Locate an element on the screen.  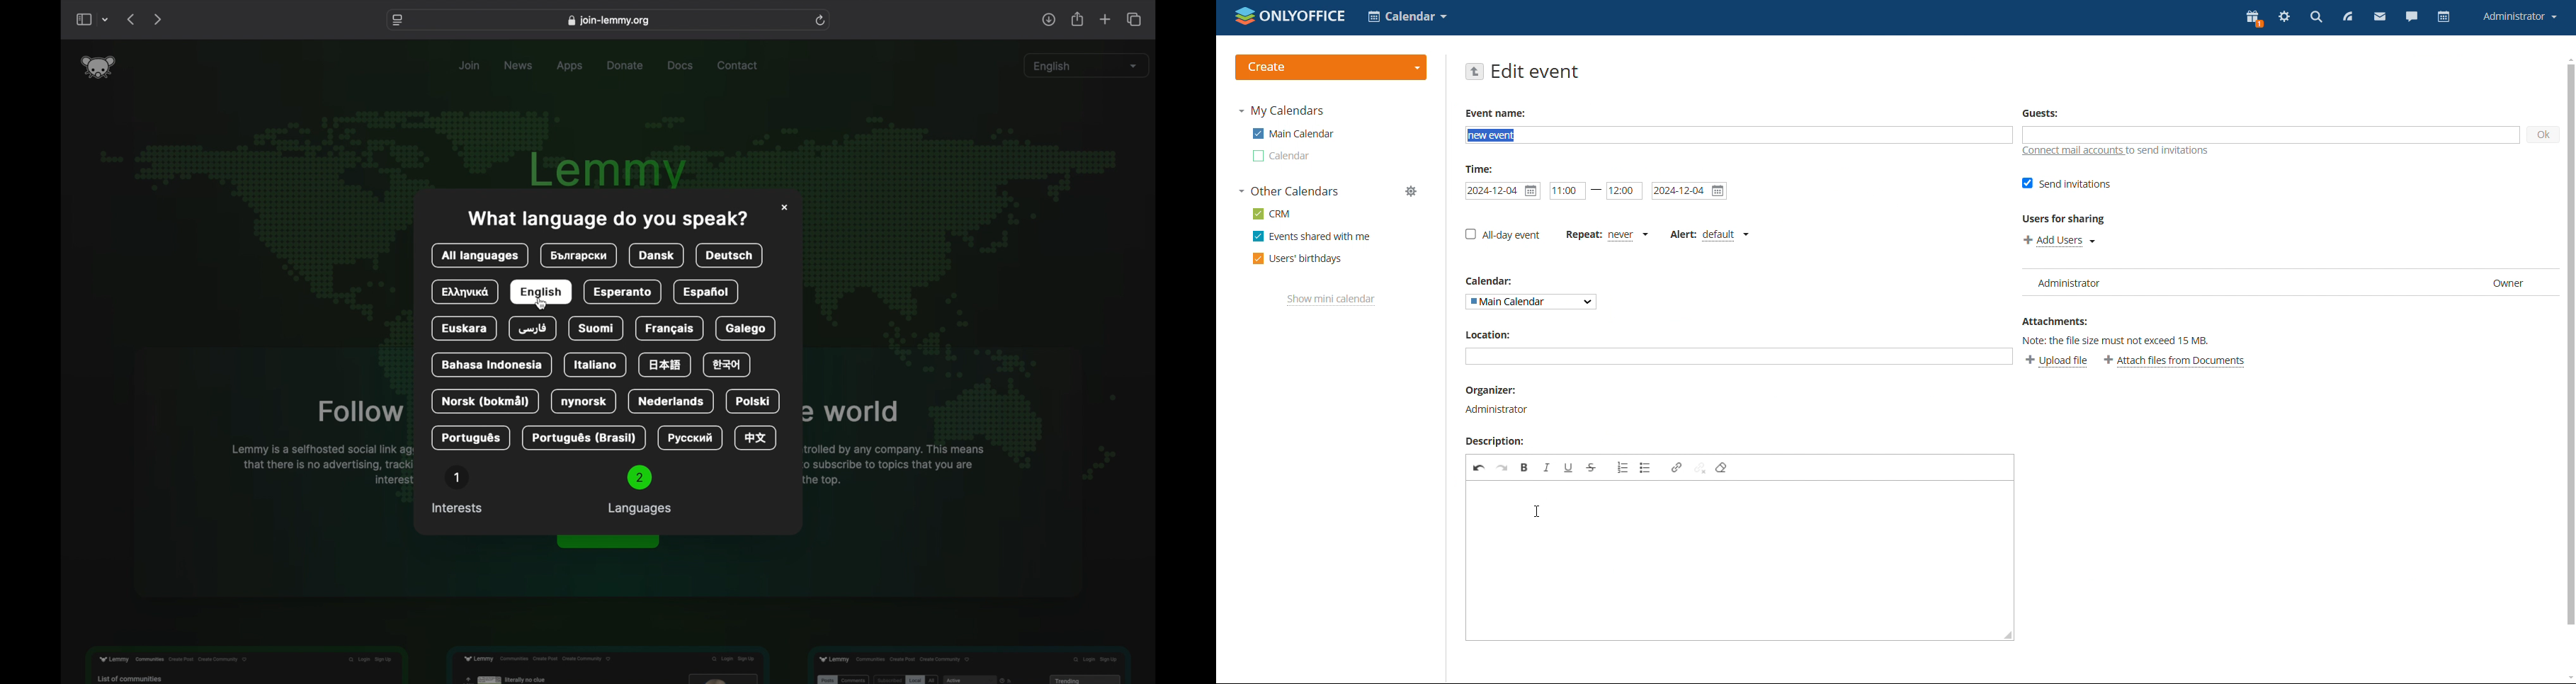
scroll down is located at coordinates (2568, 677).